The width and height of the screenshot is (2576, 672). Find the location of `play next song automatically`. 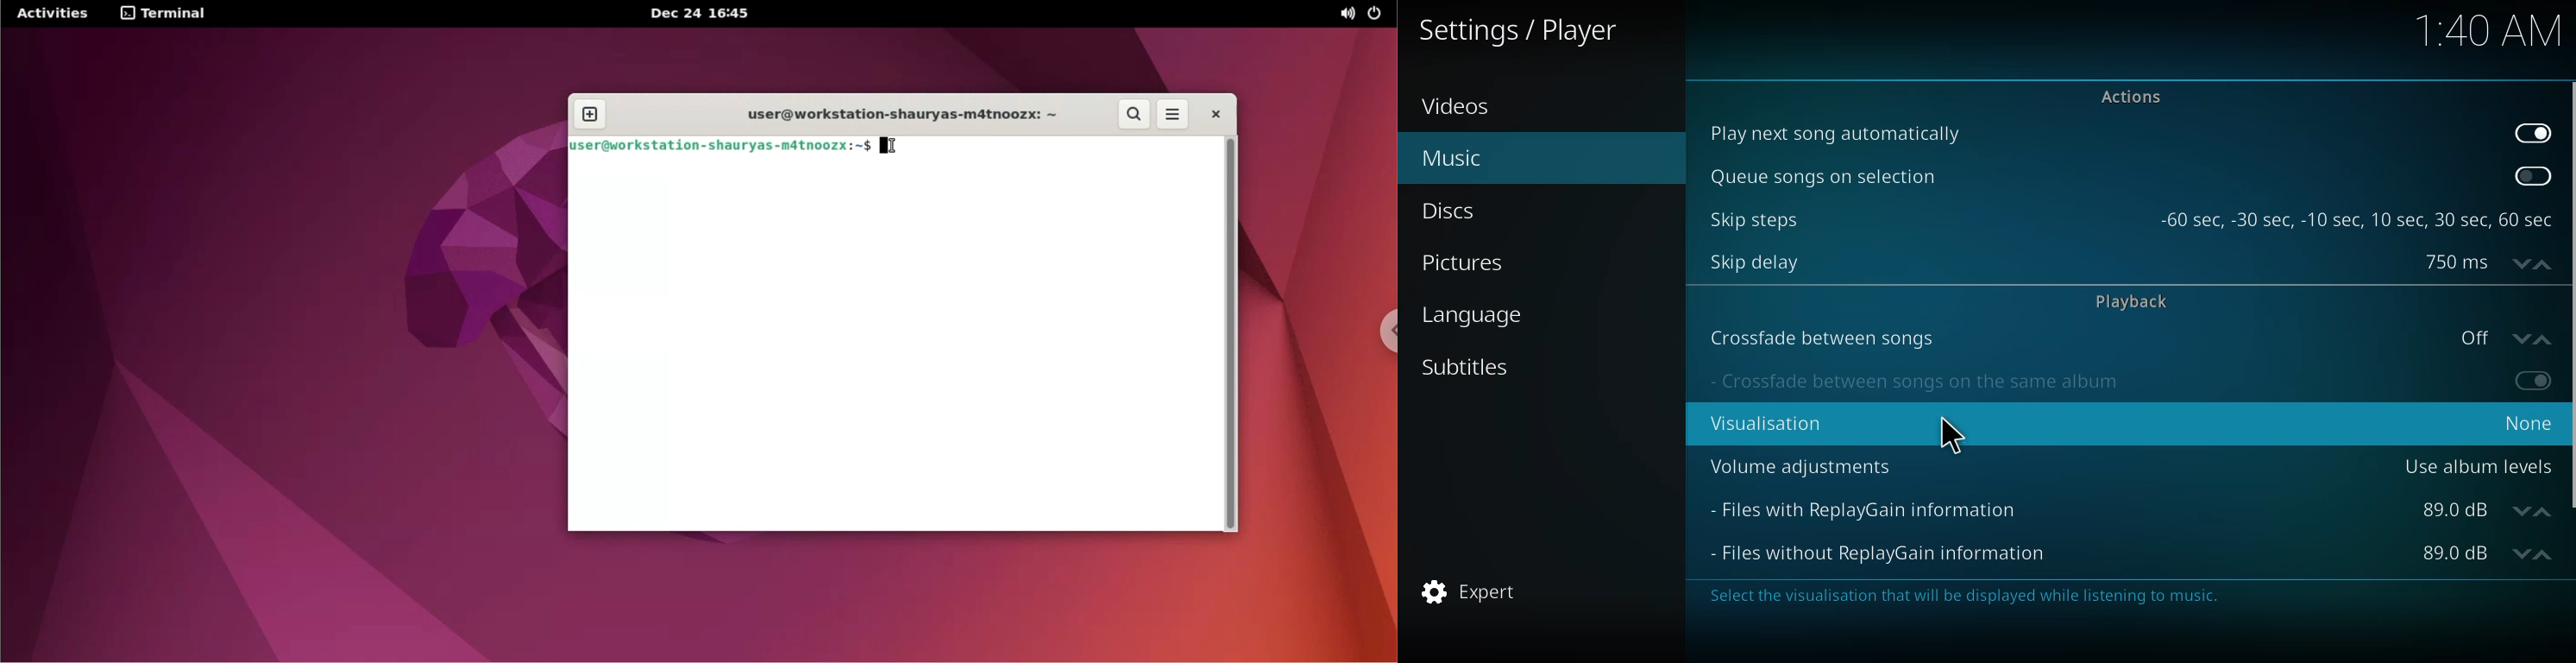

play next song automatically is located at coordinates (1843, 132).